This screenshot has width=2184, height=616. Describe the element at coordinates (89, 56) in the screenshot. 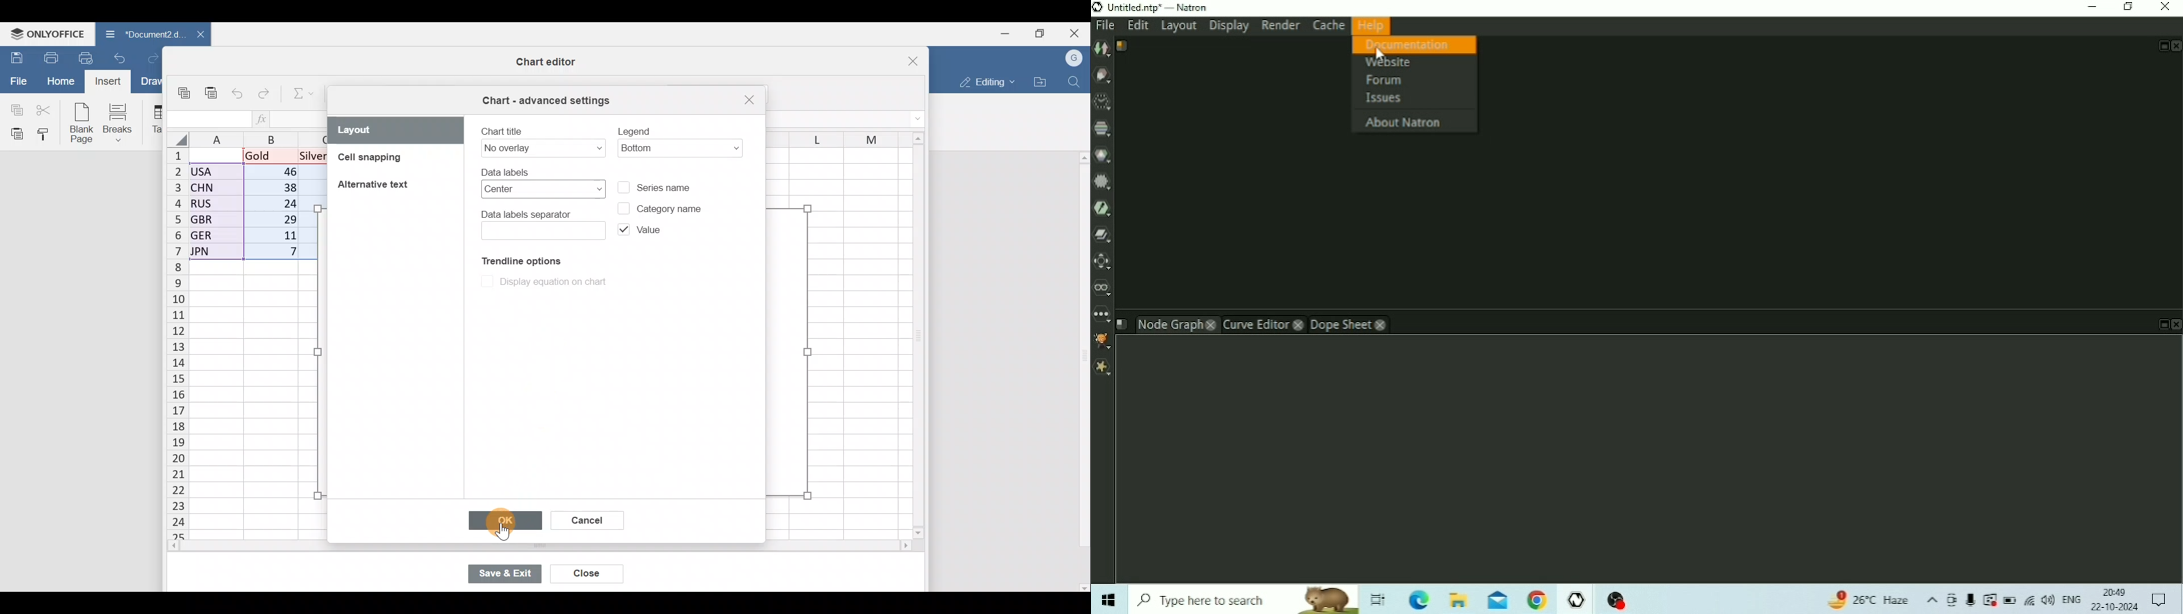

I see `Quick print` at that location.